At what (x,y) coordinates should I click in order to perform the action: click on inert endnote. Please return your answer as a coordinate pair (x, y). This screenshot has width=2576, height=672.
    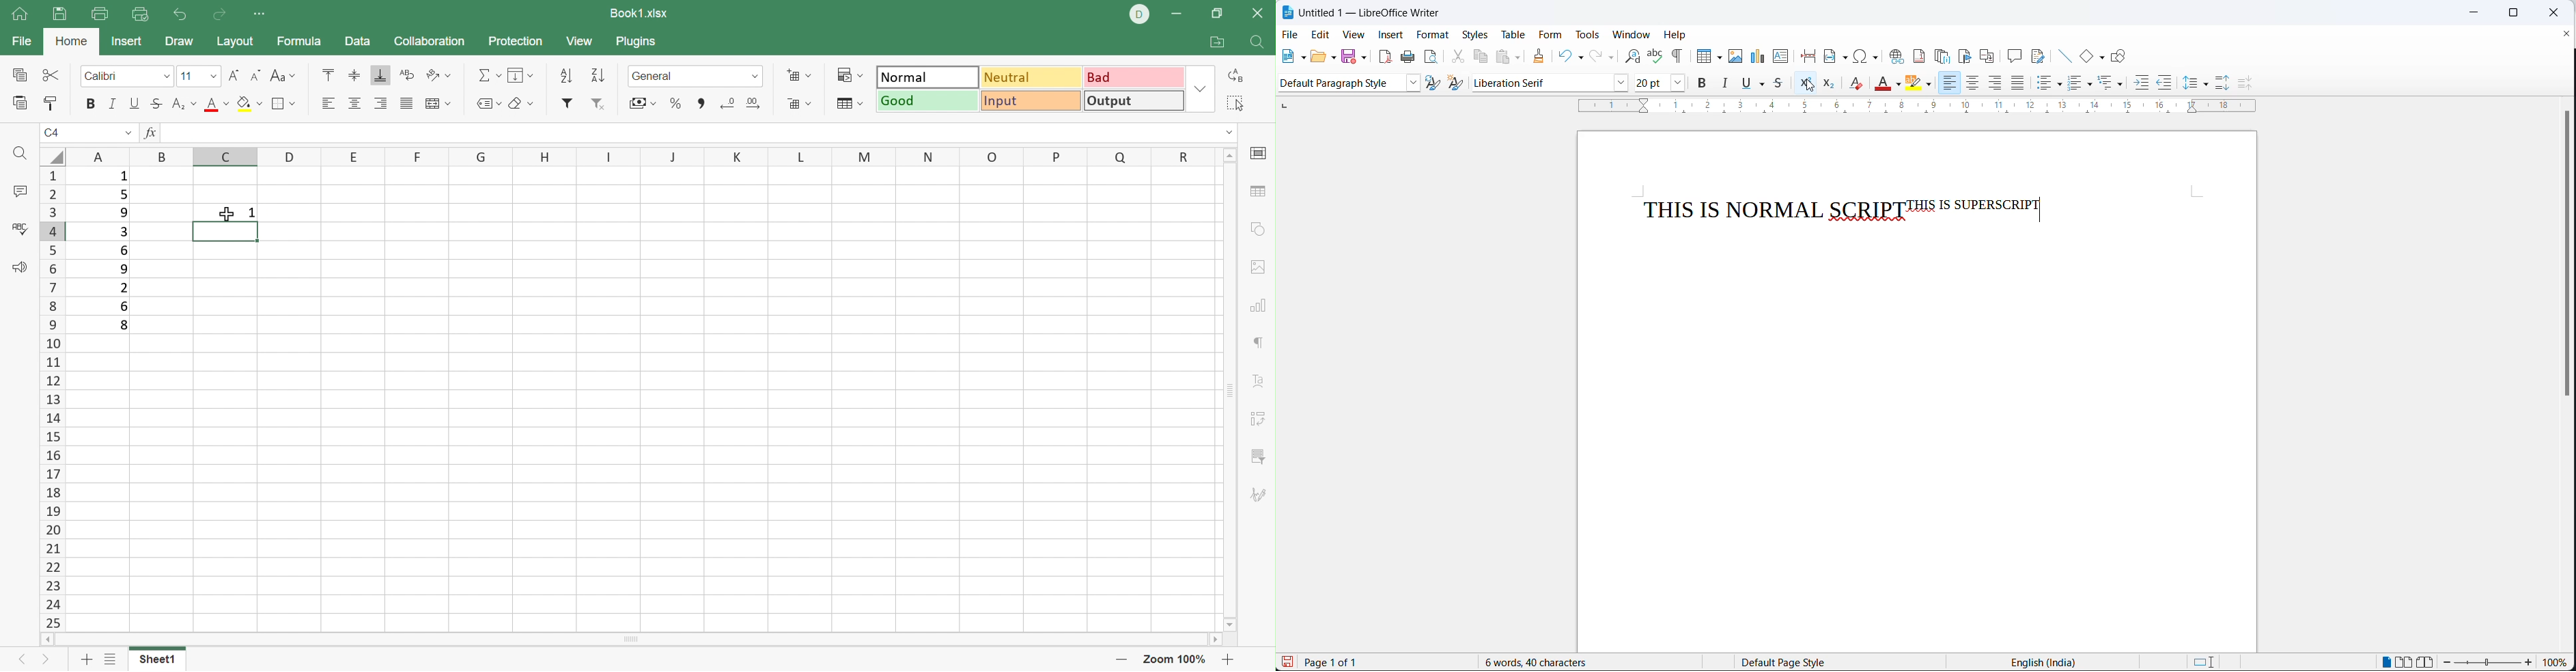
    Looking at the image, I should click on (1945, 55).